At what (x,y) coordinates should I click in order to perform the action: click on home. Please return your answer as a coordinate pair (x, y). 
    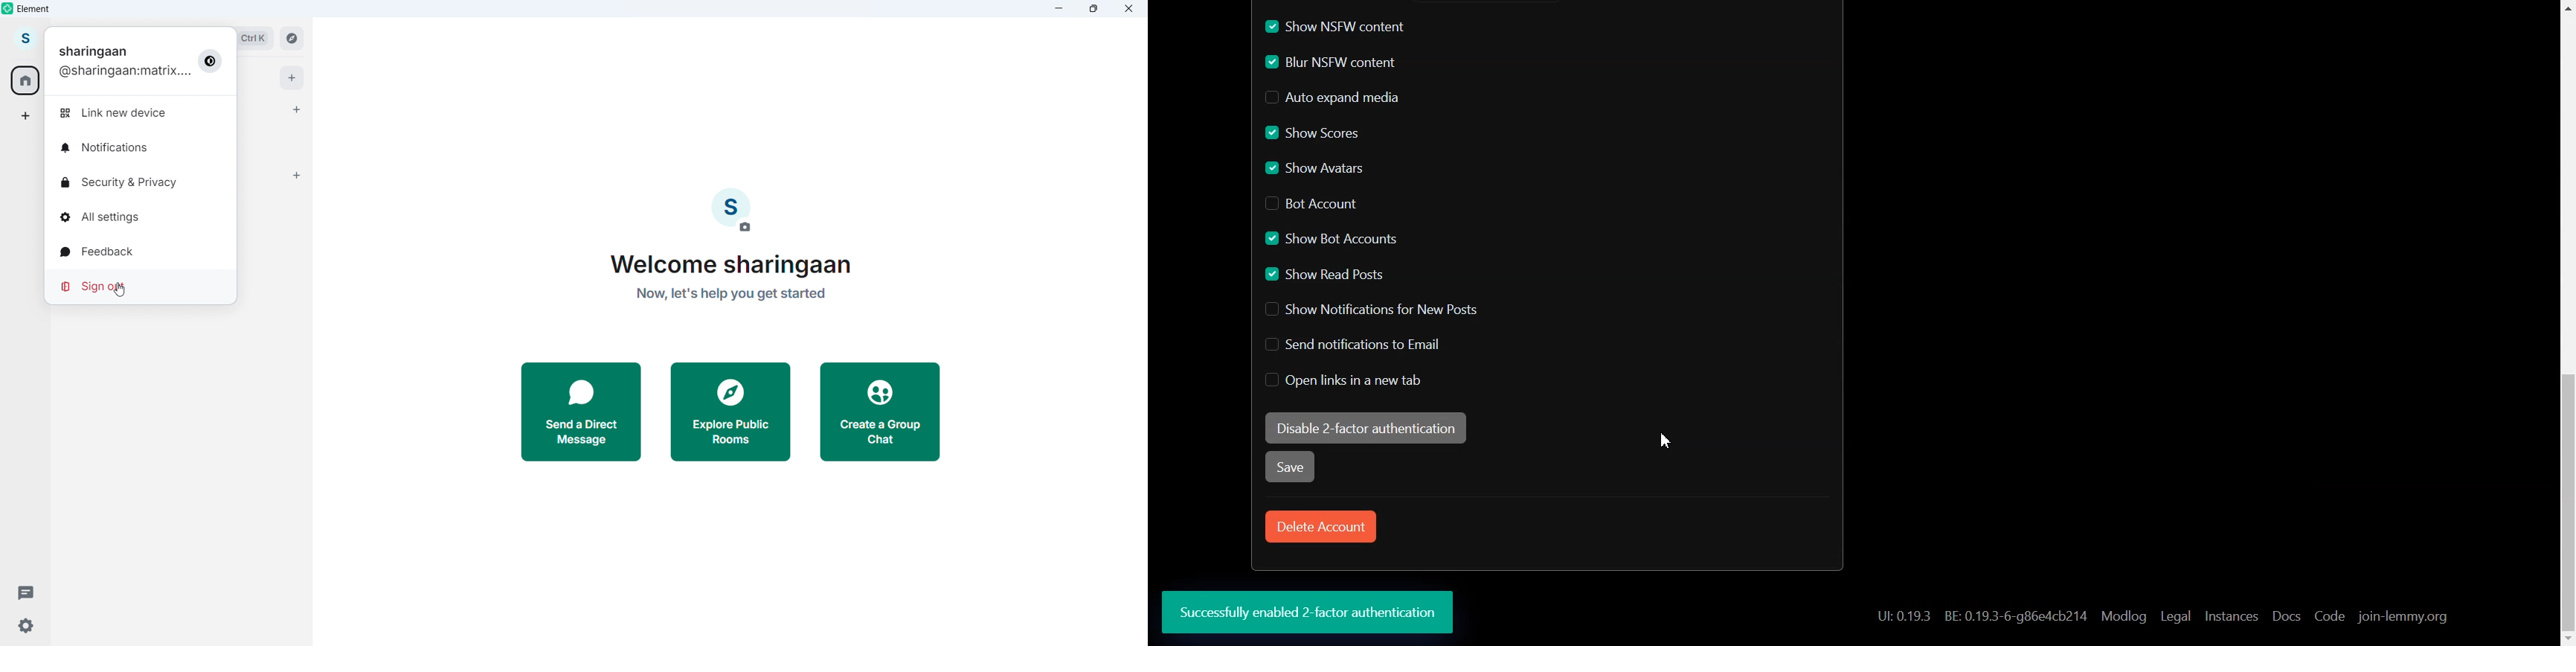
    Looking at the image, I should click on (26, 80).